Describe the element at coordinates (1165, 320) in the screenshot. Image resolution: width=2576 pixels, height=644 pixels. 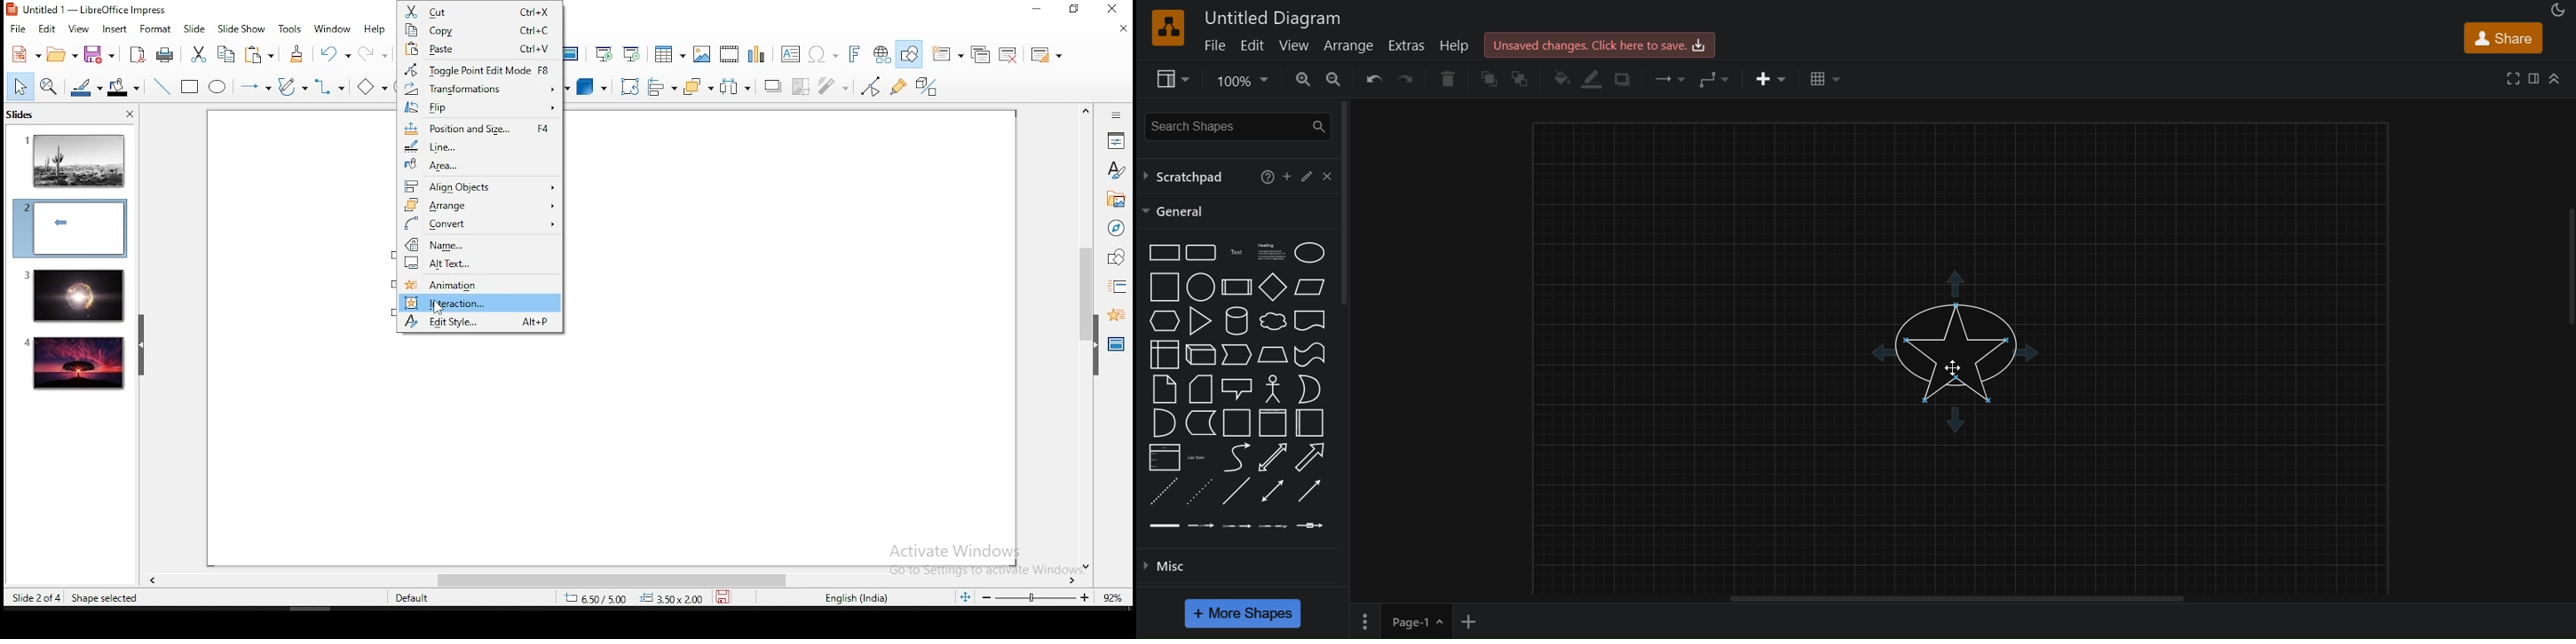
I see `hexagon` at that location.